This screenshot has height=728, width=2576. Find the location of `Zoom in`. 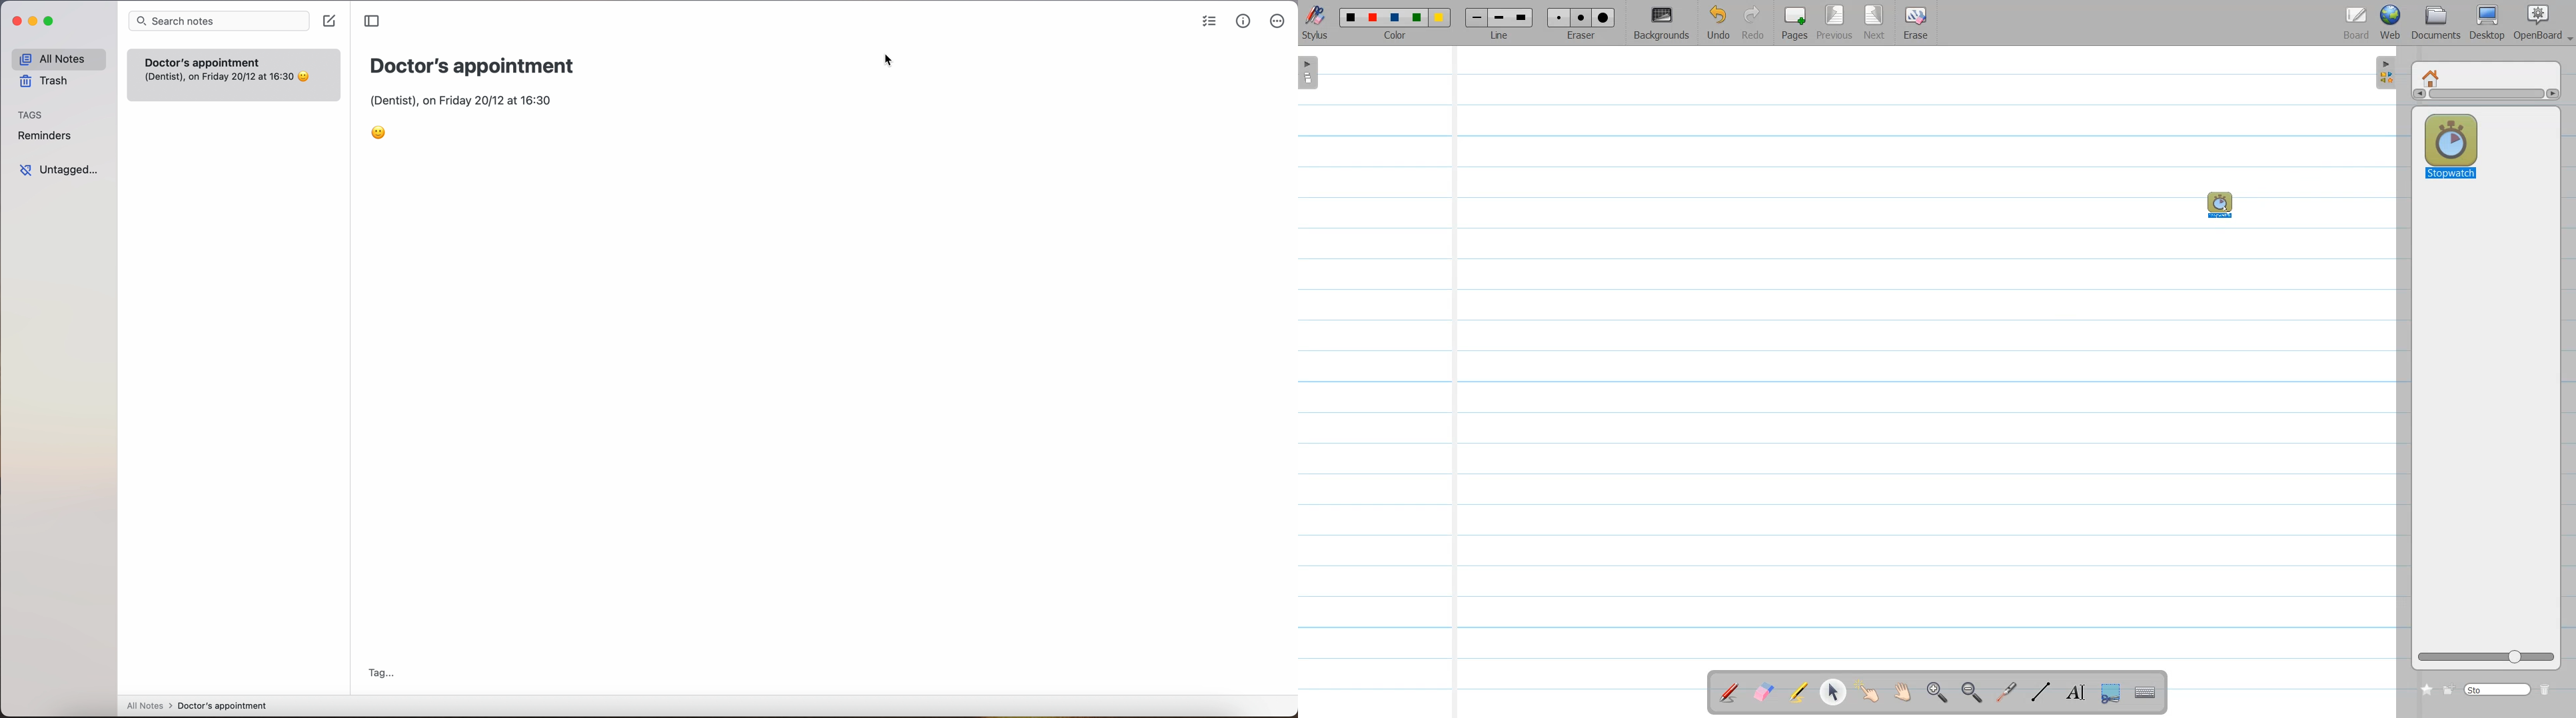

Zoom in is located at coordinates (1938, 693).